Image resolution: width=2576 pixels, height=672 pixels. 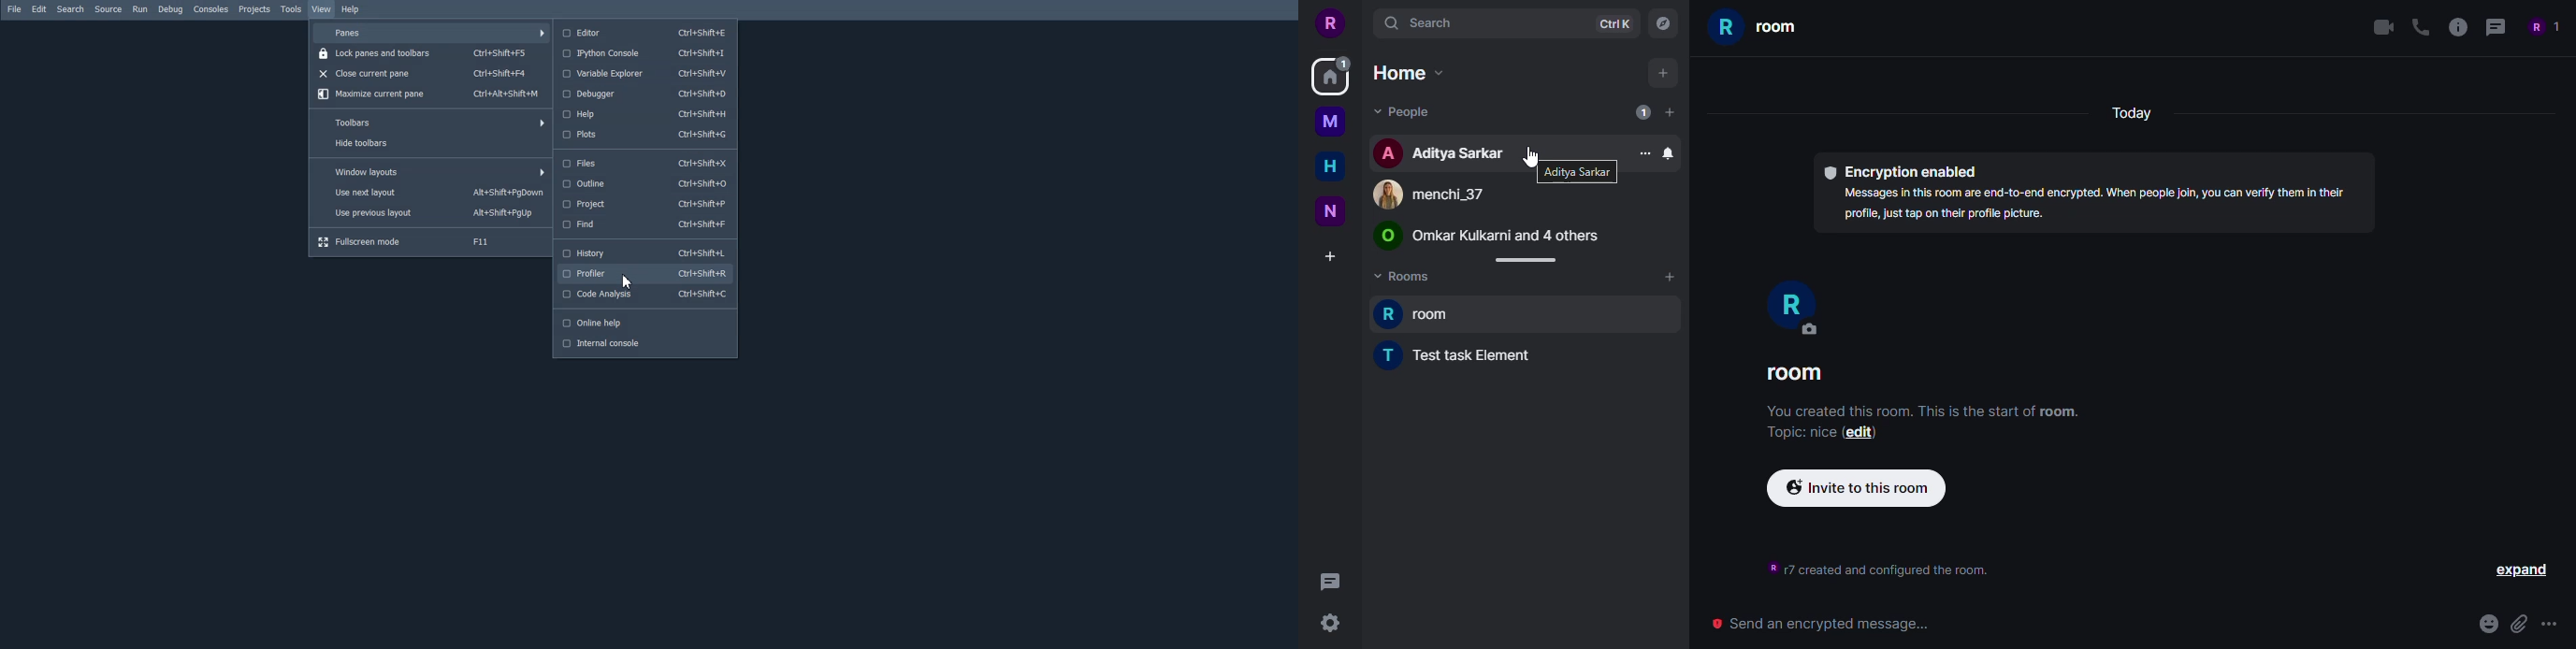 I want to click on room, so click(x=1419, y=312).